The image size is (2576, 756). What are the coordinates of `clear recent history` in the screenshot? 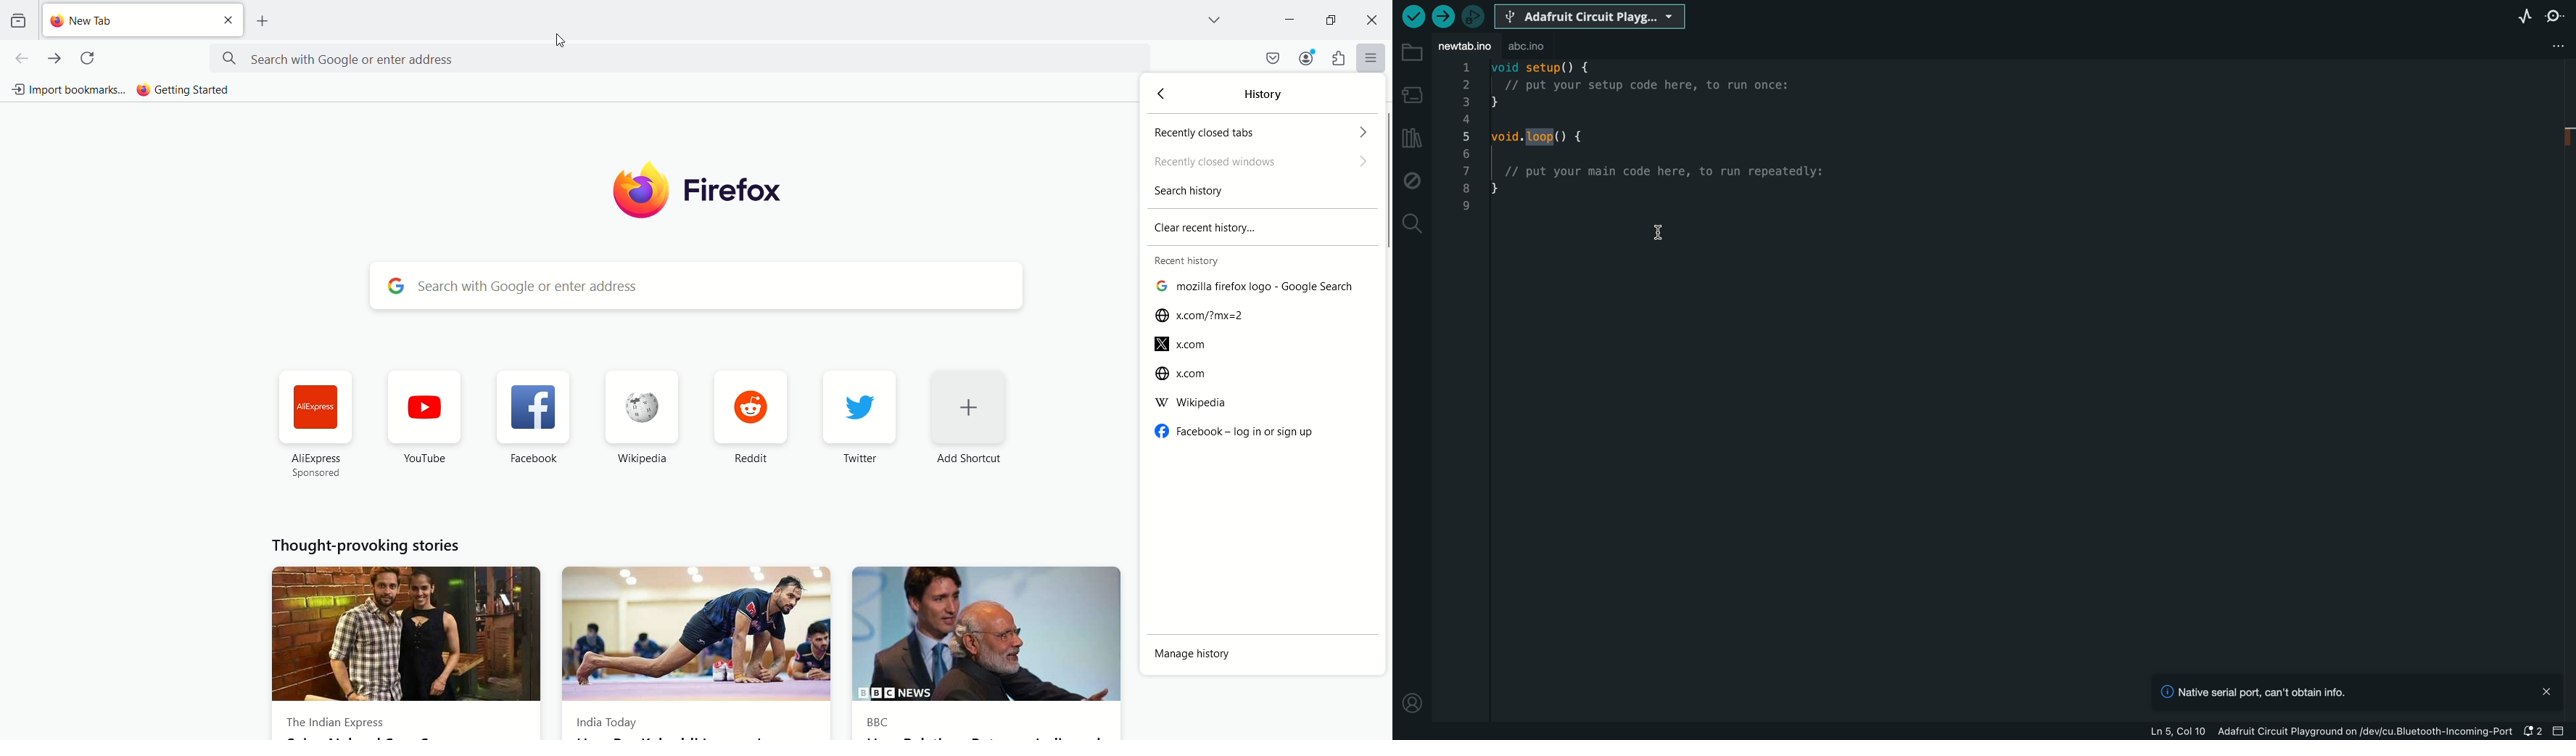 It's located at (1263, 231).